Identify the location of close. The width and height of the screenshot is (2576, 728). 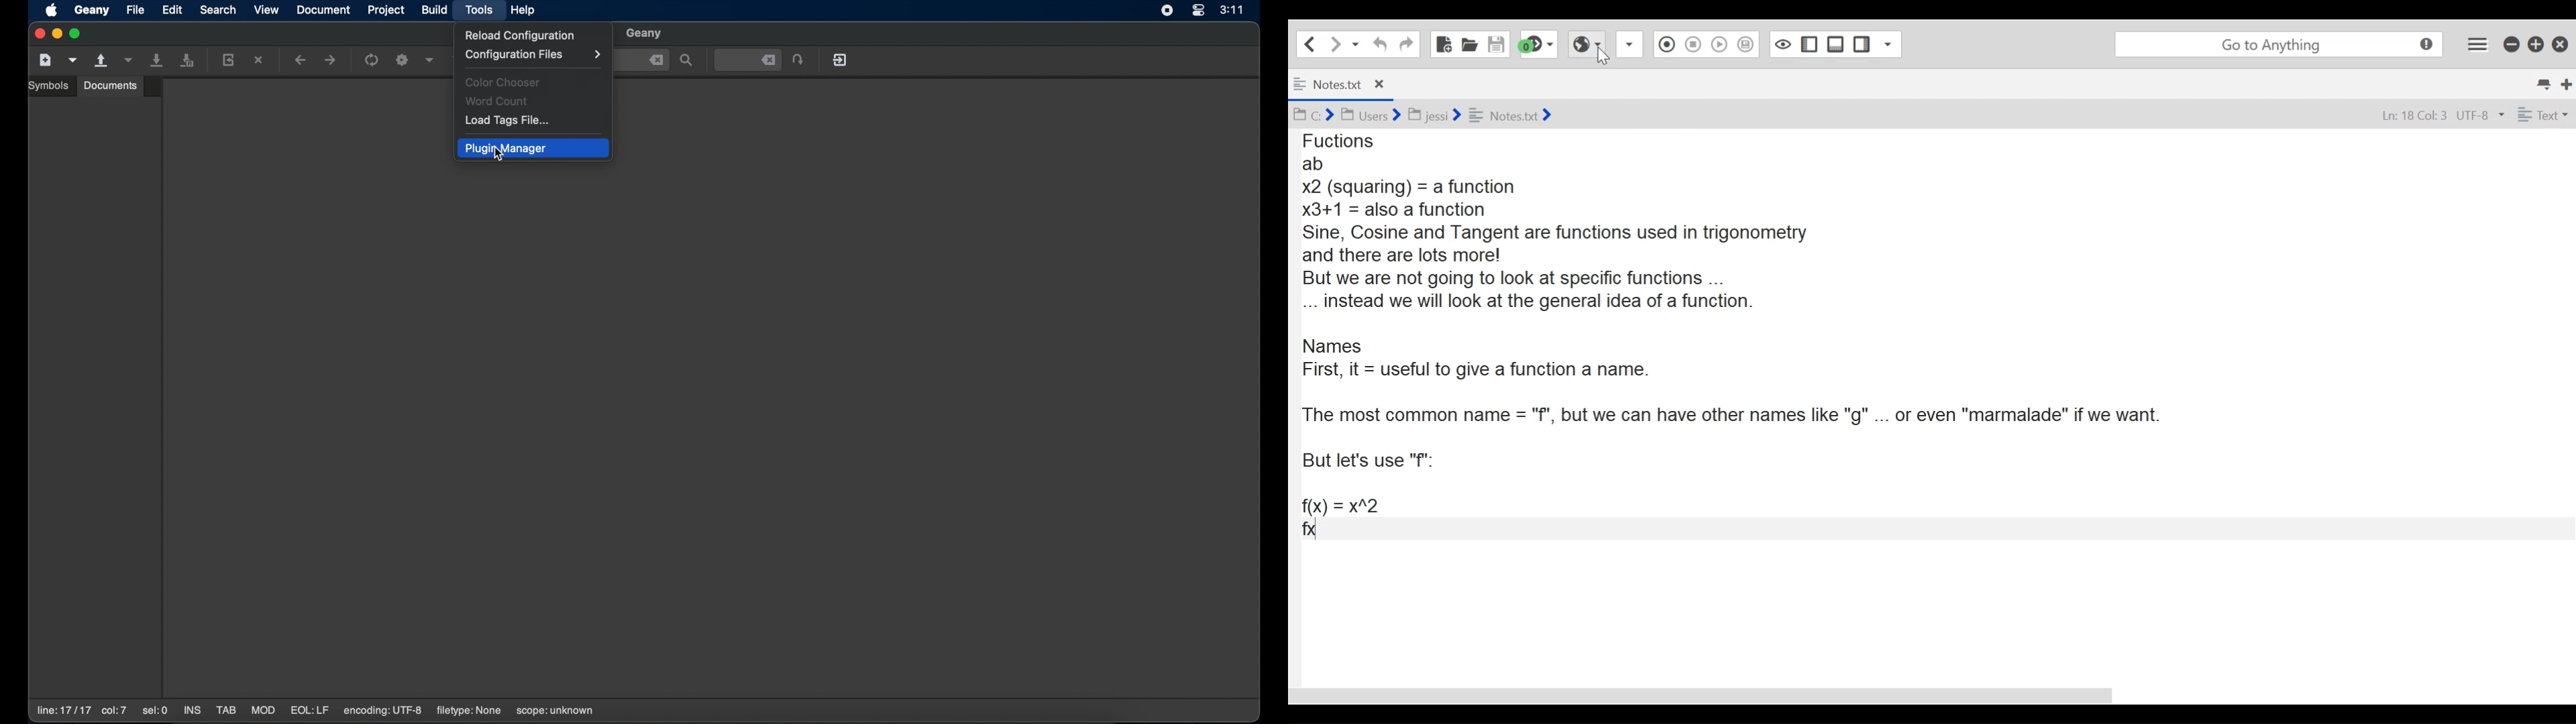
(1383, 84).